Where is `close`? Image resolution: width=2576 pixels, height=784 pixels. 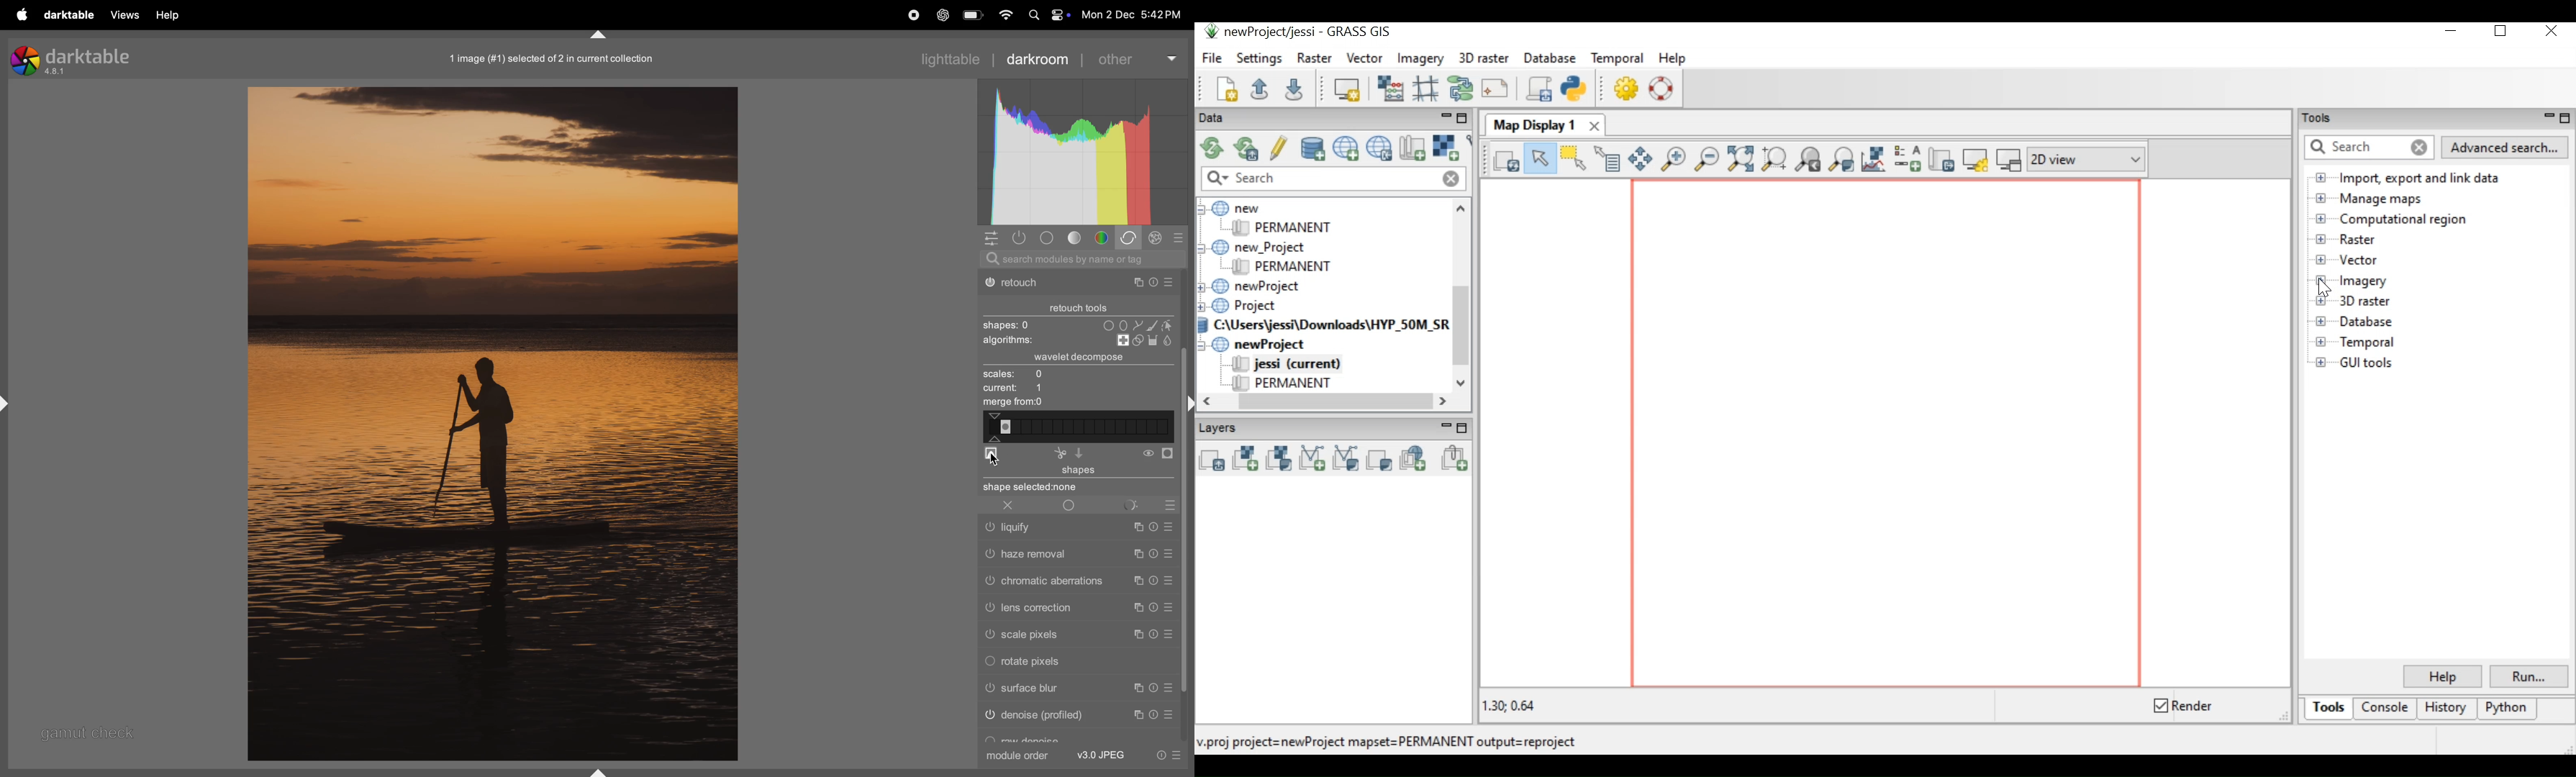 close is located at coordinates (1005, 505).